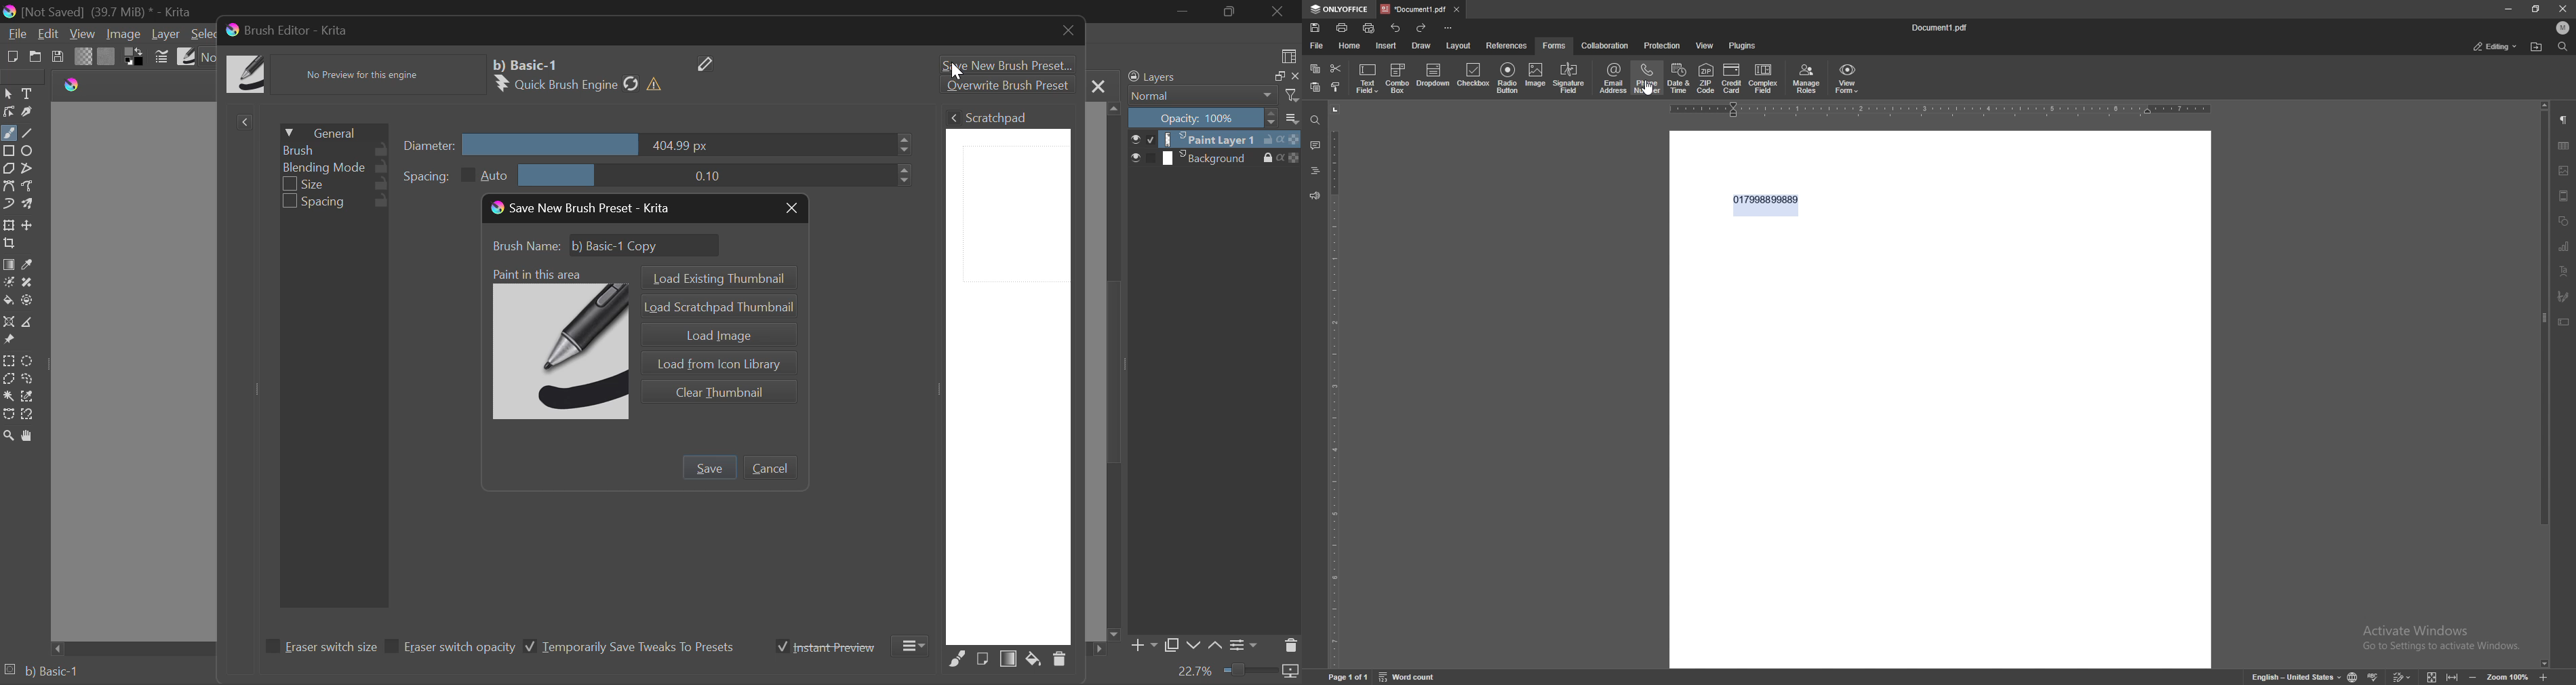 This screenshot has width=2576, height=700. What do you see at coordinates (1008, 376) in the screenshot?
I see `Brush Scratchpad` at bounding box center [1008, 376].